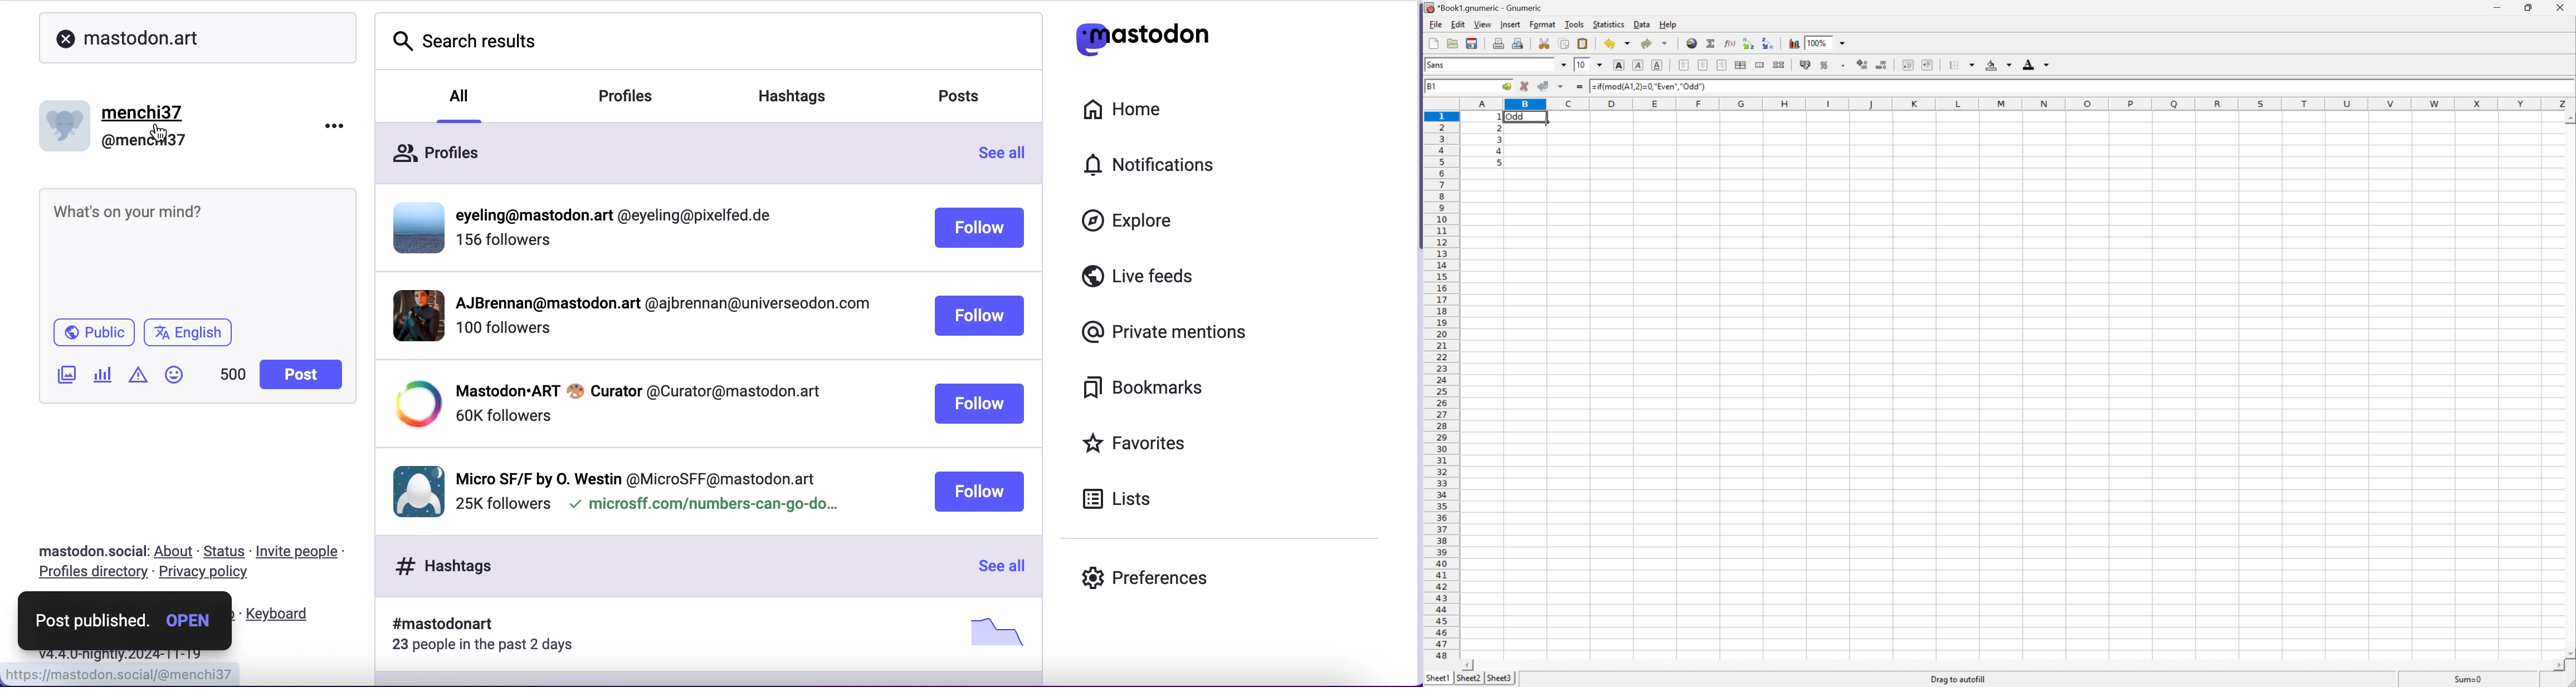 The height and width of the screenshot is (700, 2576). What do you see at coordinates (1957, 679) in the screenshot?
I see `Drag to autofill` at bounding box center [1957, 679].